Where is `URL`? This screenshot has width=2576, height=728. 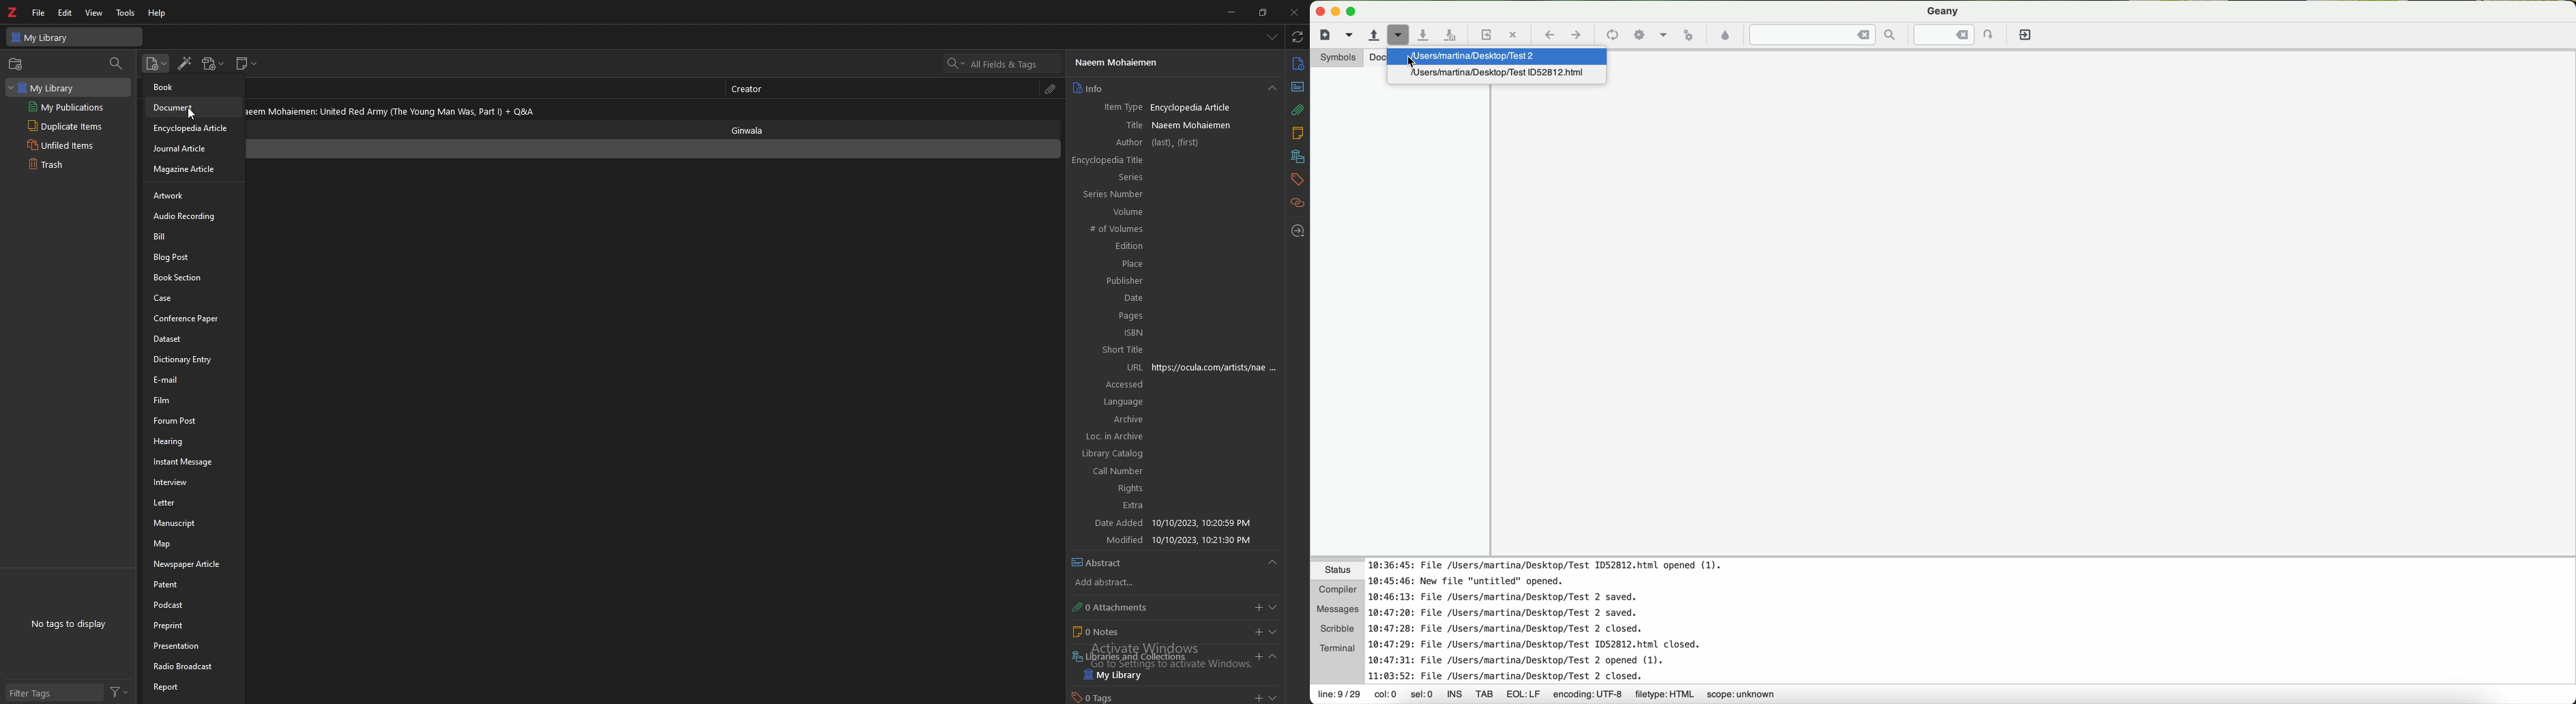 URL is located at coordinates (1109, 367).